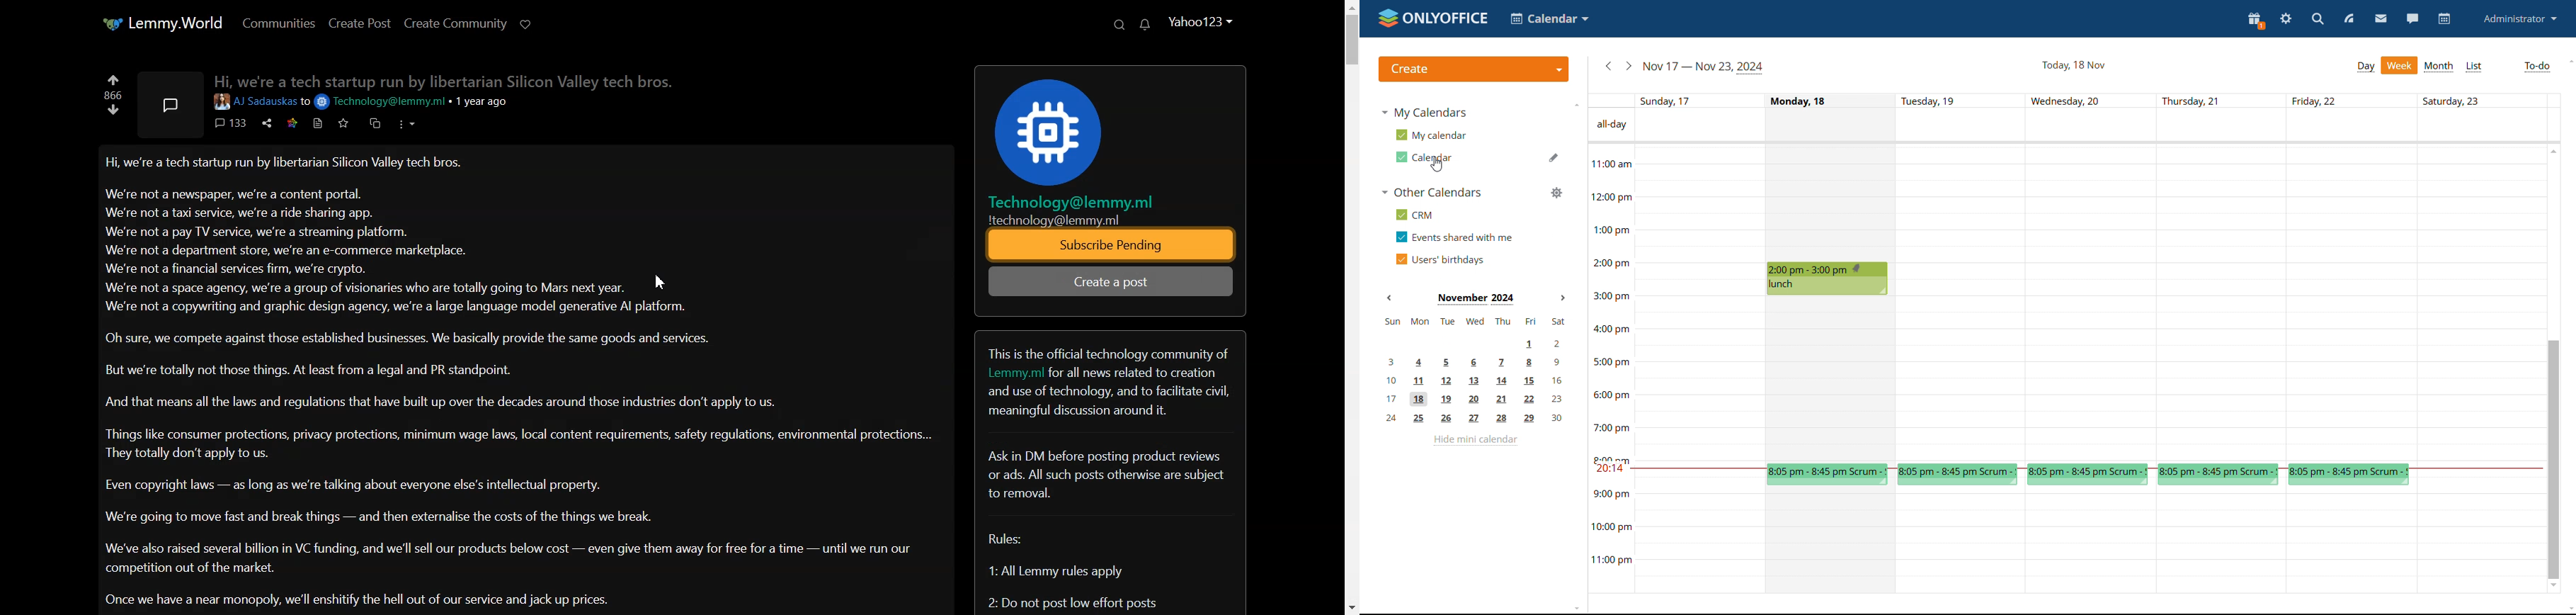 The width and height of the screenshot is (2576, 616). I want to click on email, so click(392, 101).